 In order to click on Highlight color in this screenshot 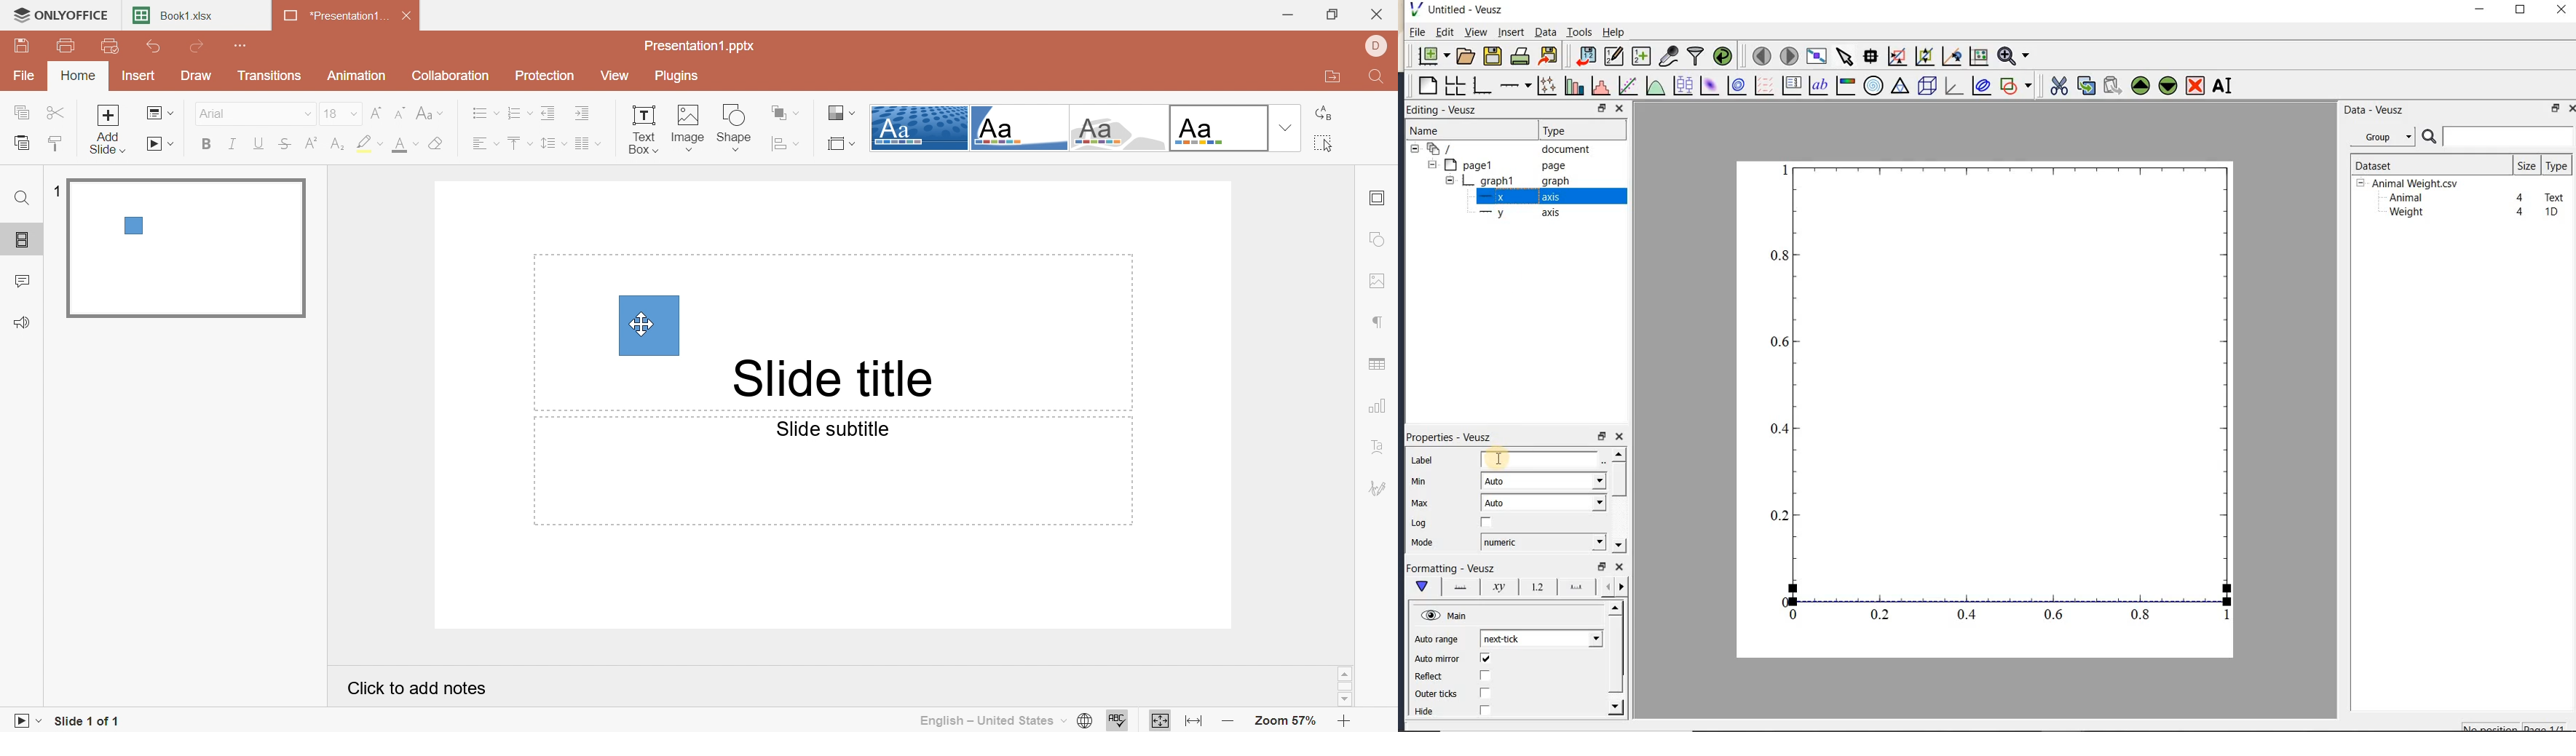, I will do `click(371, 142)`.